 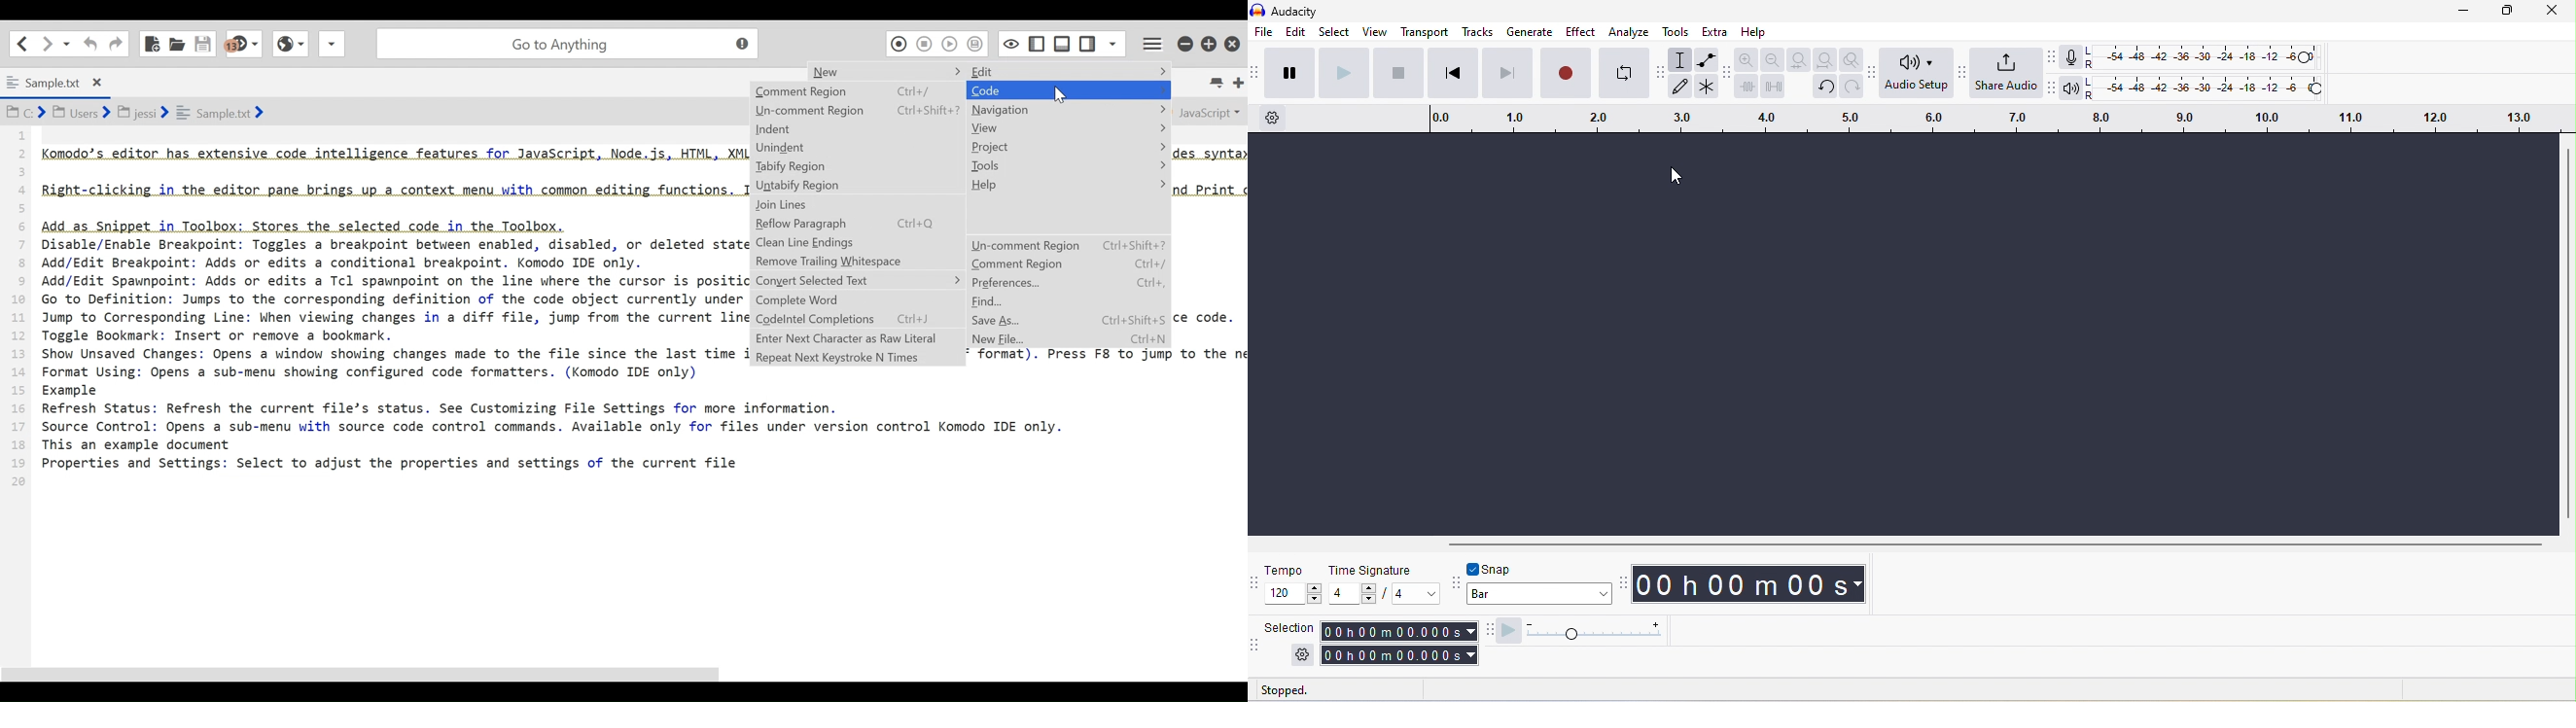 What do you see at coordinates (857, 166) in the screenshot?
I see `Tabify Region` at bounding box center [857, 166].